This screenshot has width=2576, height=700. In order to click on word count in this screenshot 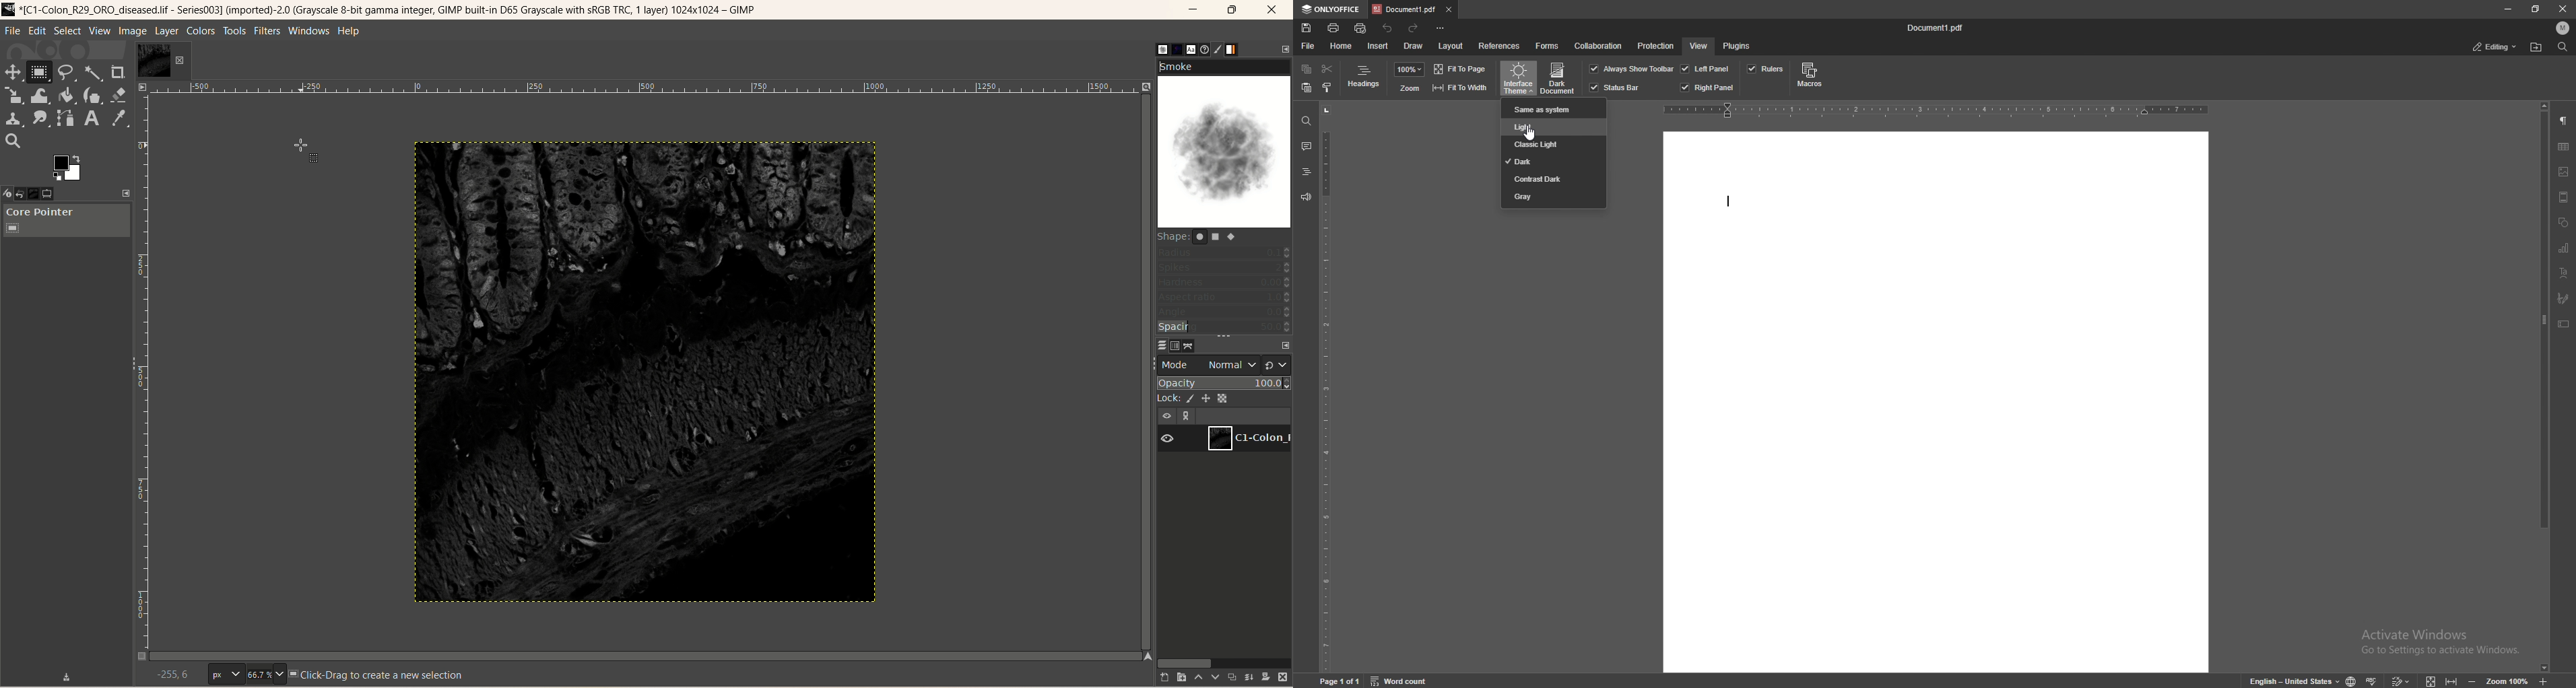, I will do `click(1401, 680)`.